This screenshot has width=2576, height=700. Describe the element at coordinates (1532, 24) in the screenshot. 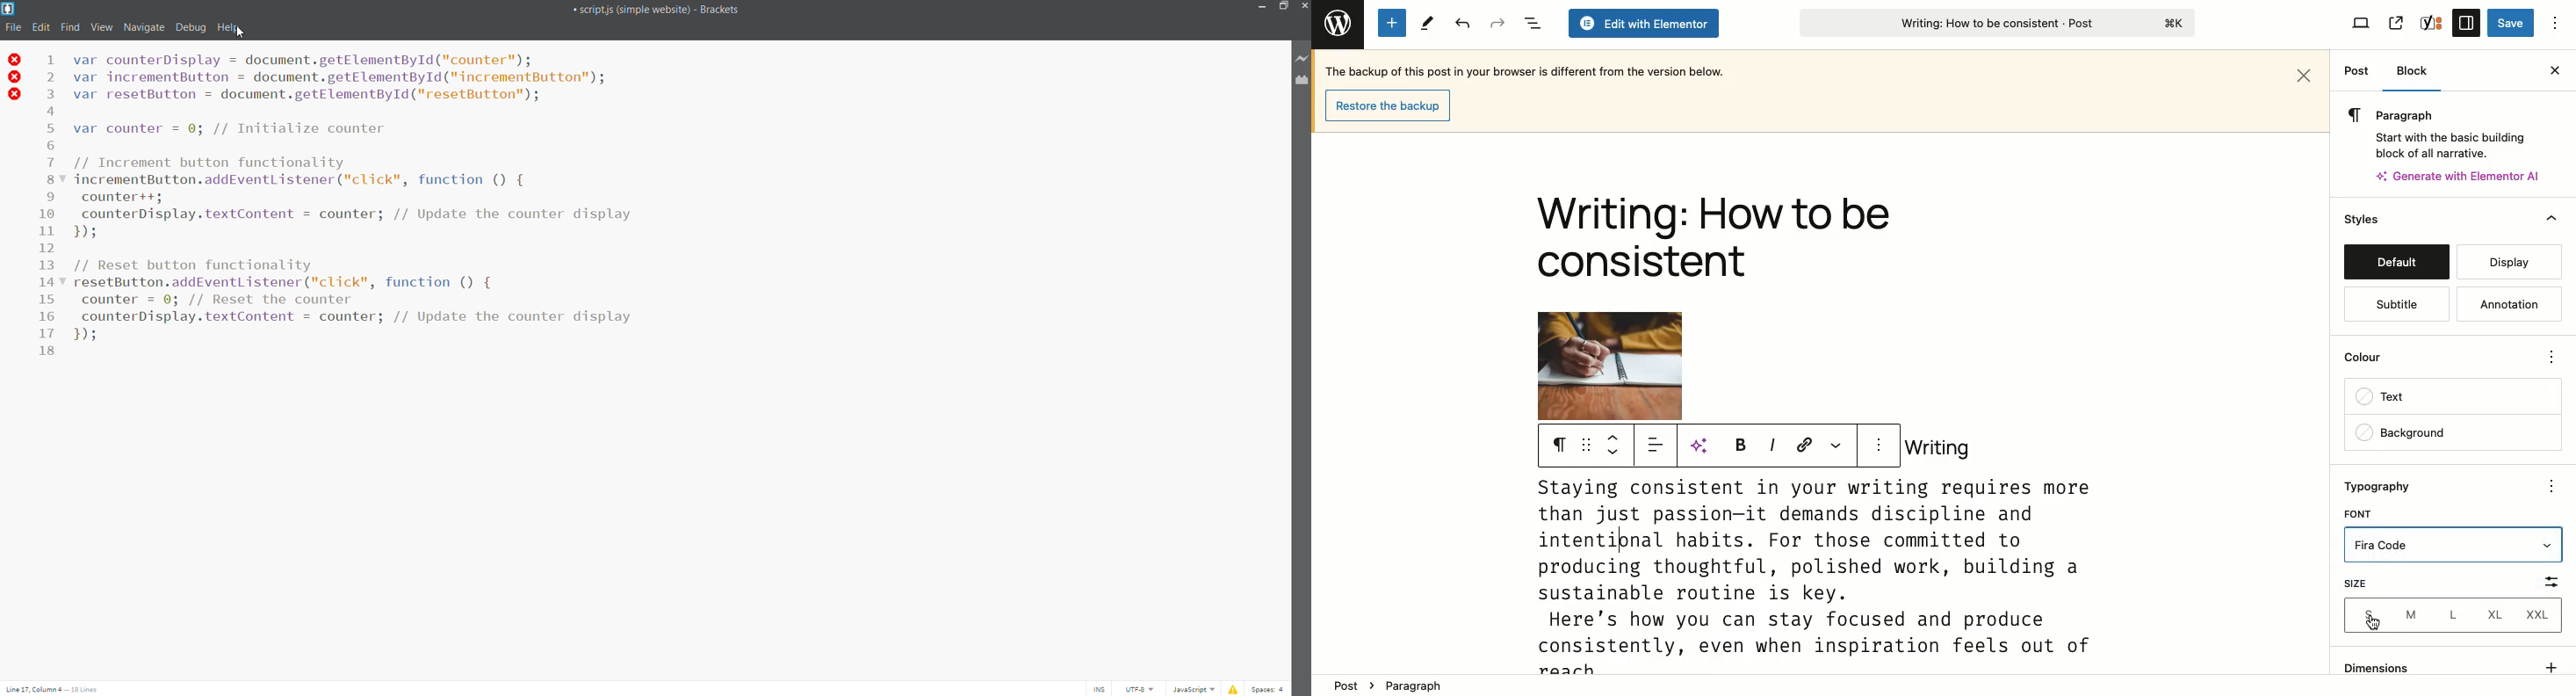

I see `Document overview` at that location.